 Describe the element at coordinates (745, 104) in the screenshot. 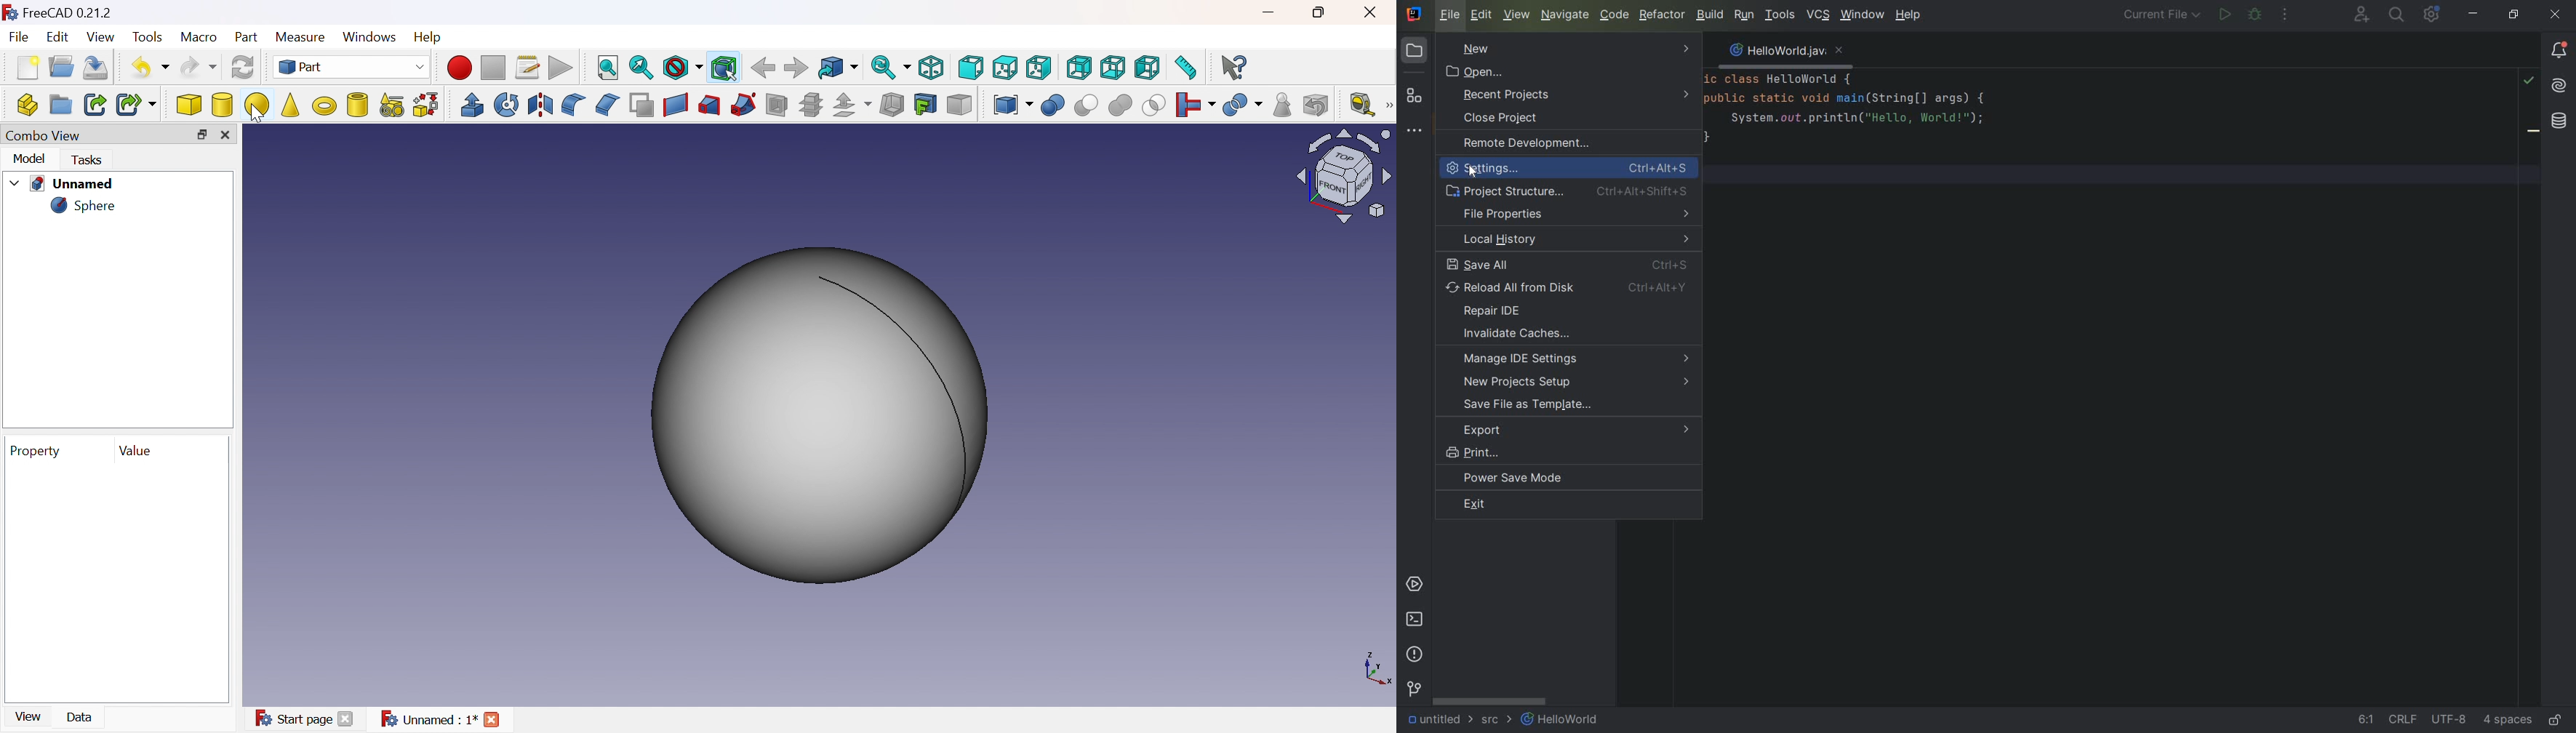

I see `Sweep` at that location.